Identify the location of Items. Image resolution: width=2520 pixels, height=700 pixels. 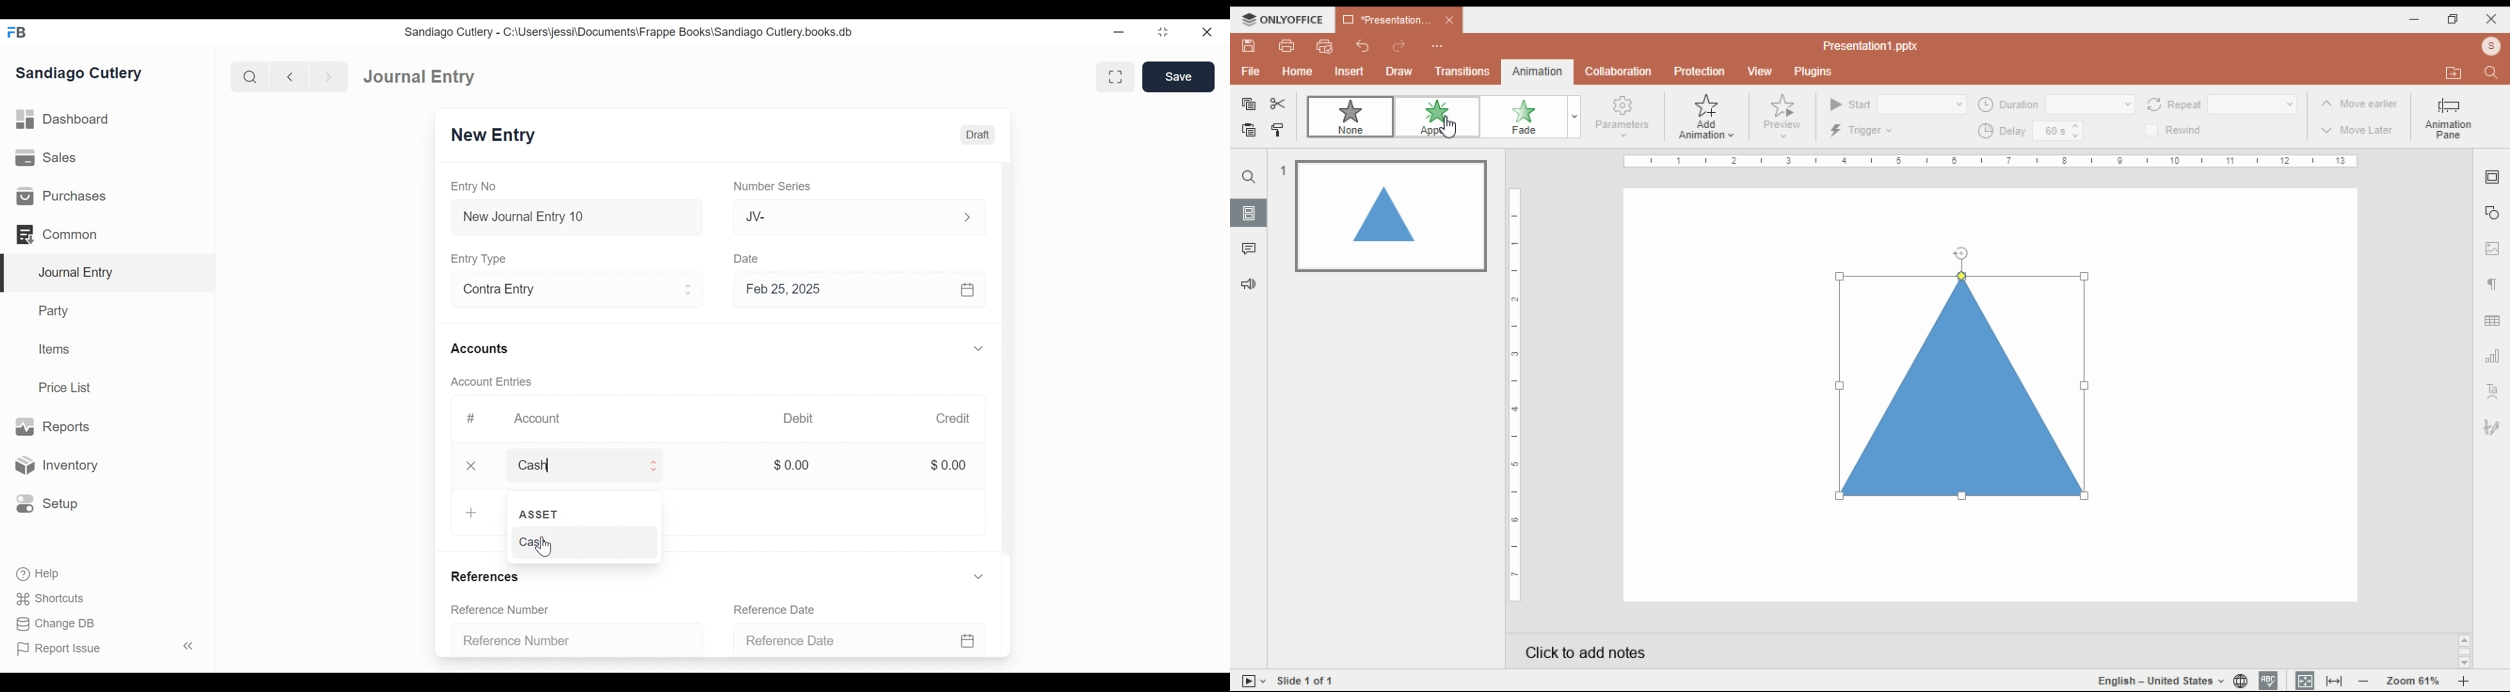
(56, 350).